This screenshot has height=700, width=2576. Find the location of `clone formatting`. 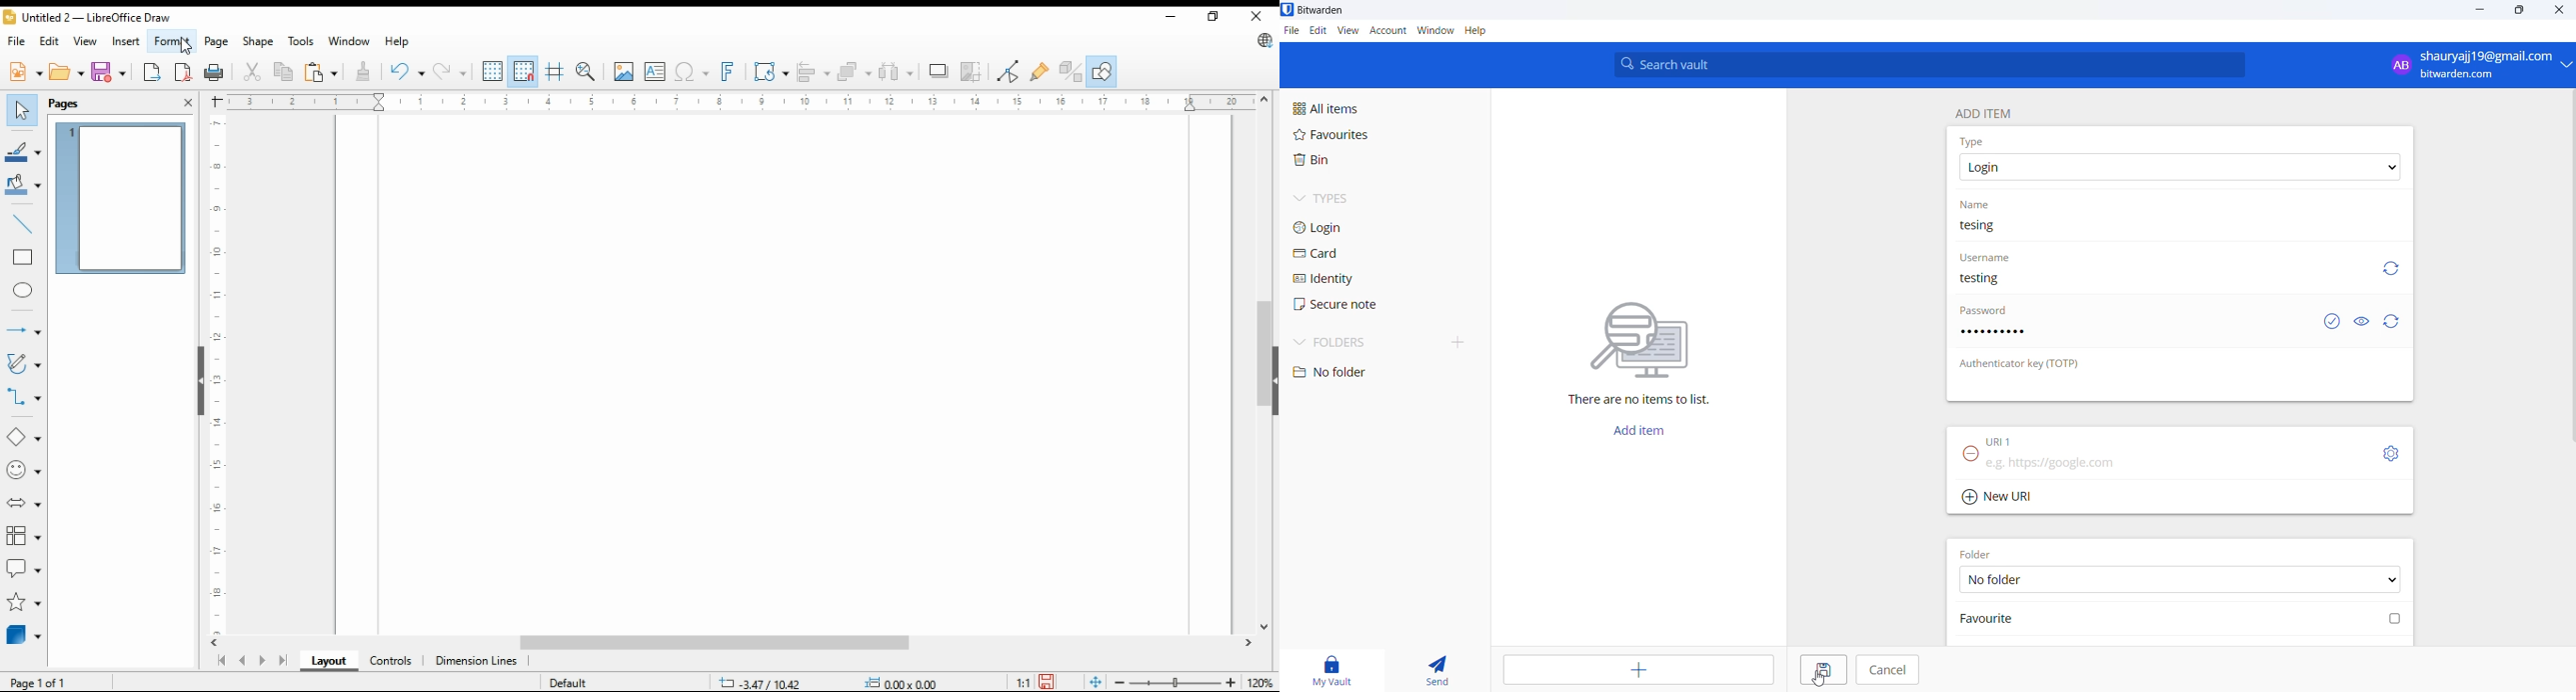

clone formatting is located at coordinates (367, 72).